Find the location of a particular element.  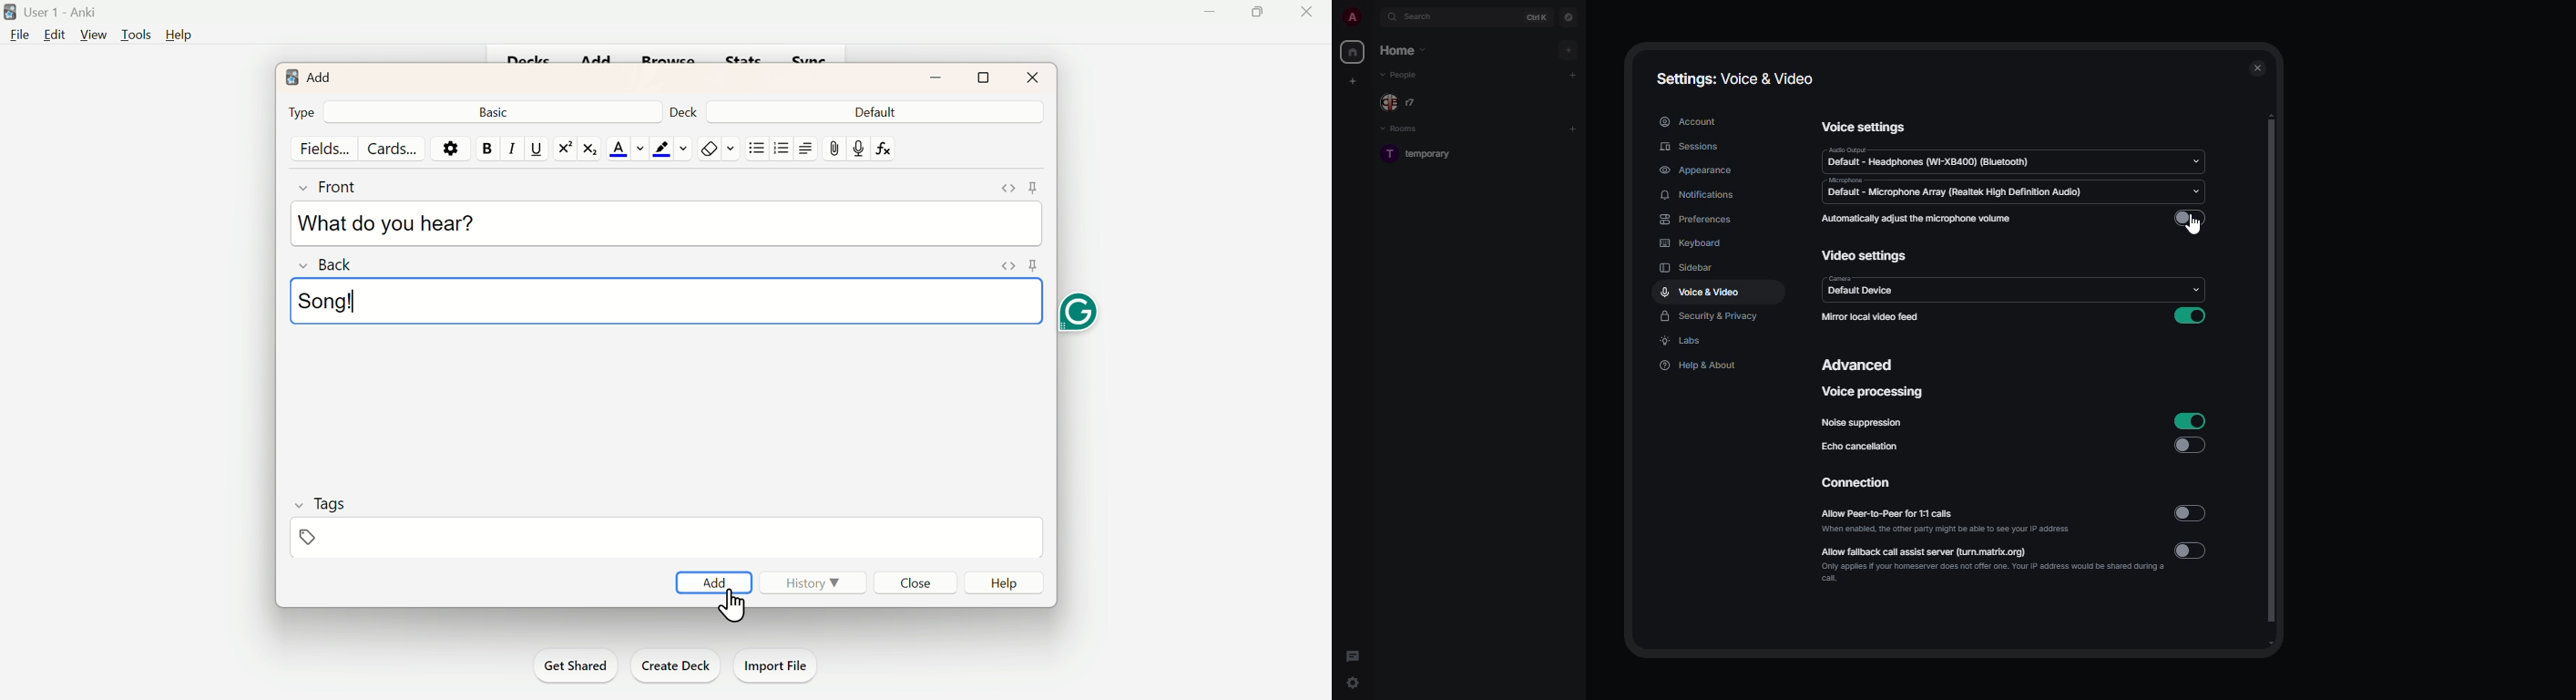

Cards... is located at coordinates (389, 147).